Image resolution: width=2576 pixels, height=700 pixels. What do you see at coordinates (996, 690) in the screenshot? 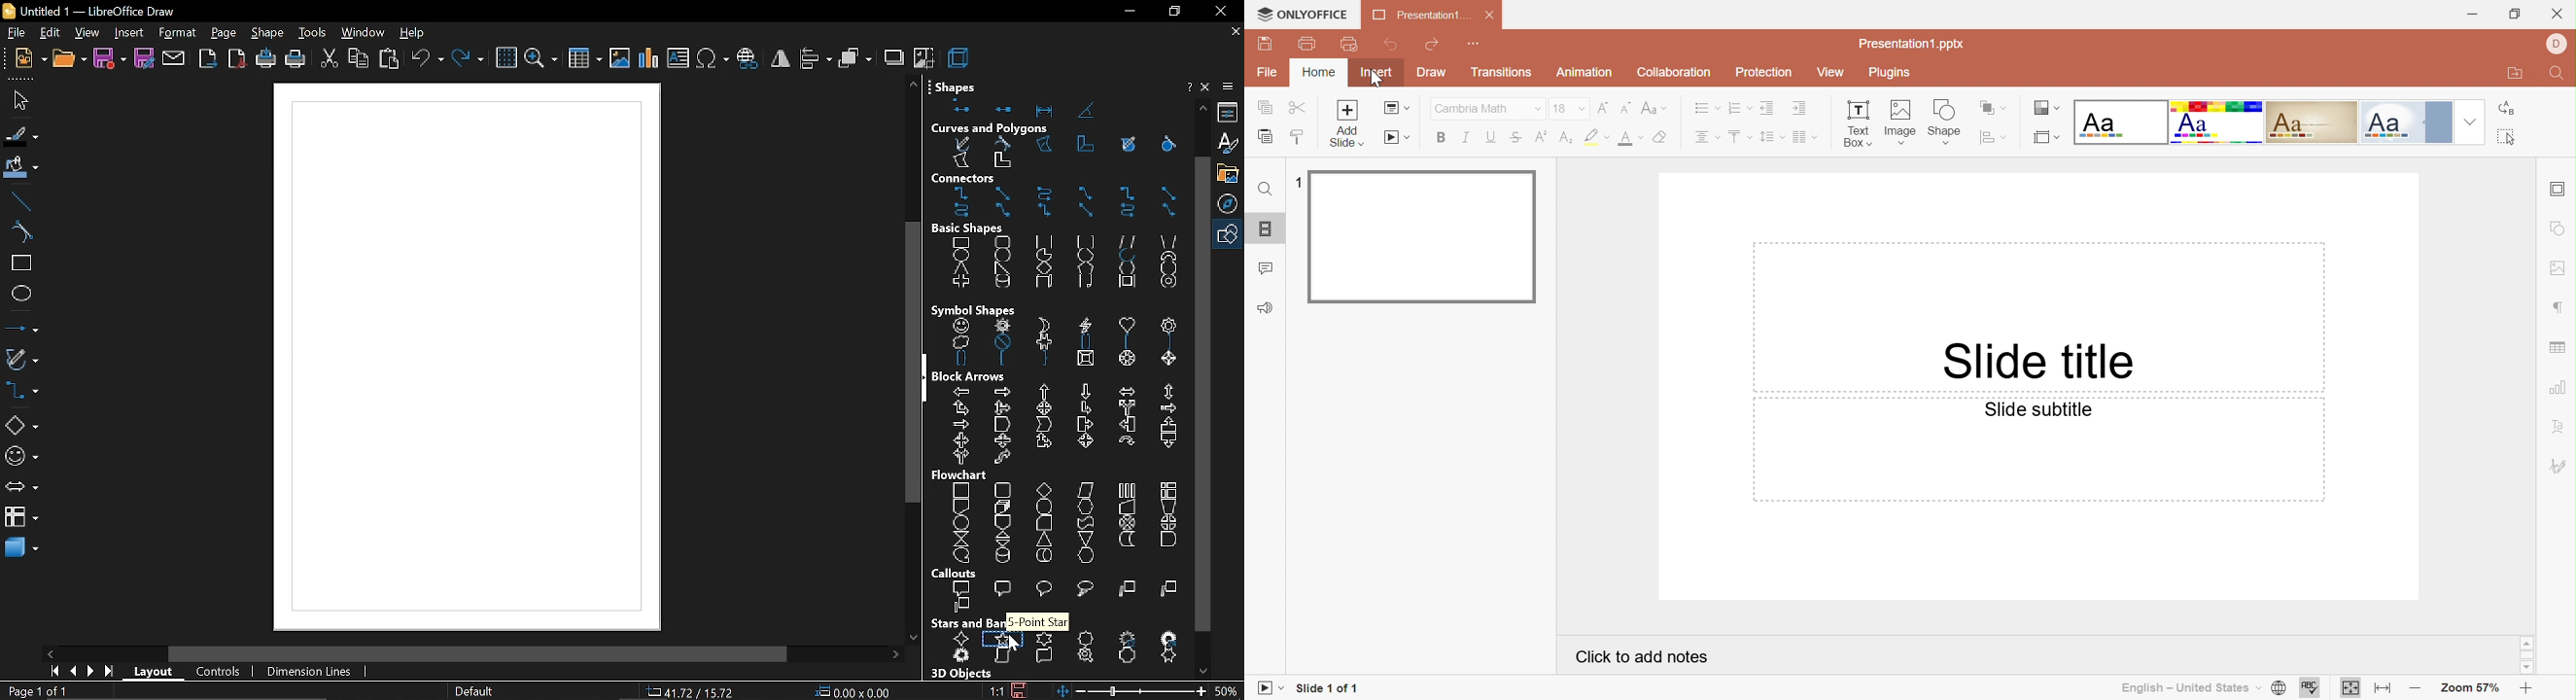
I see `scaling factor` at bounding box center [996, 690].